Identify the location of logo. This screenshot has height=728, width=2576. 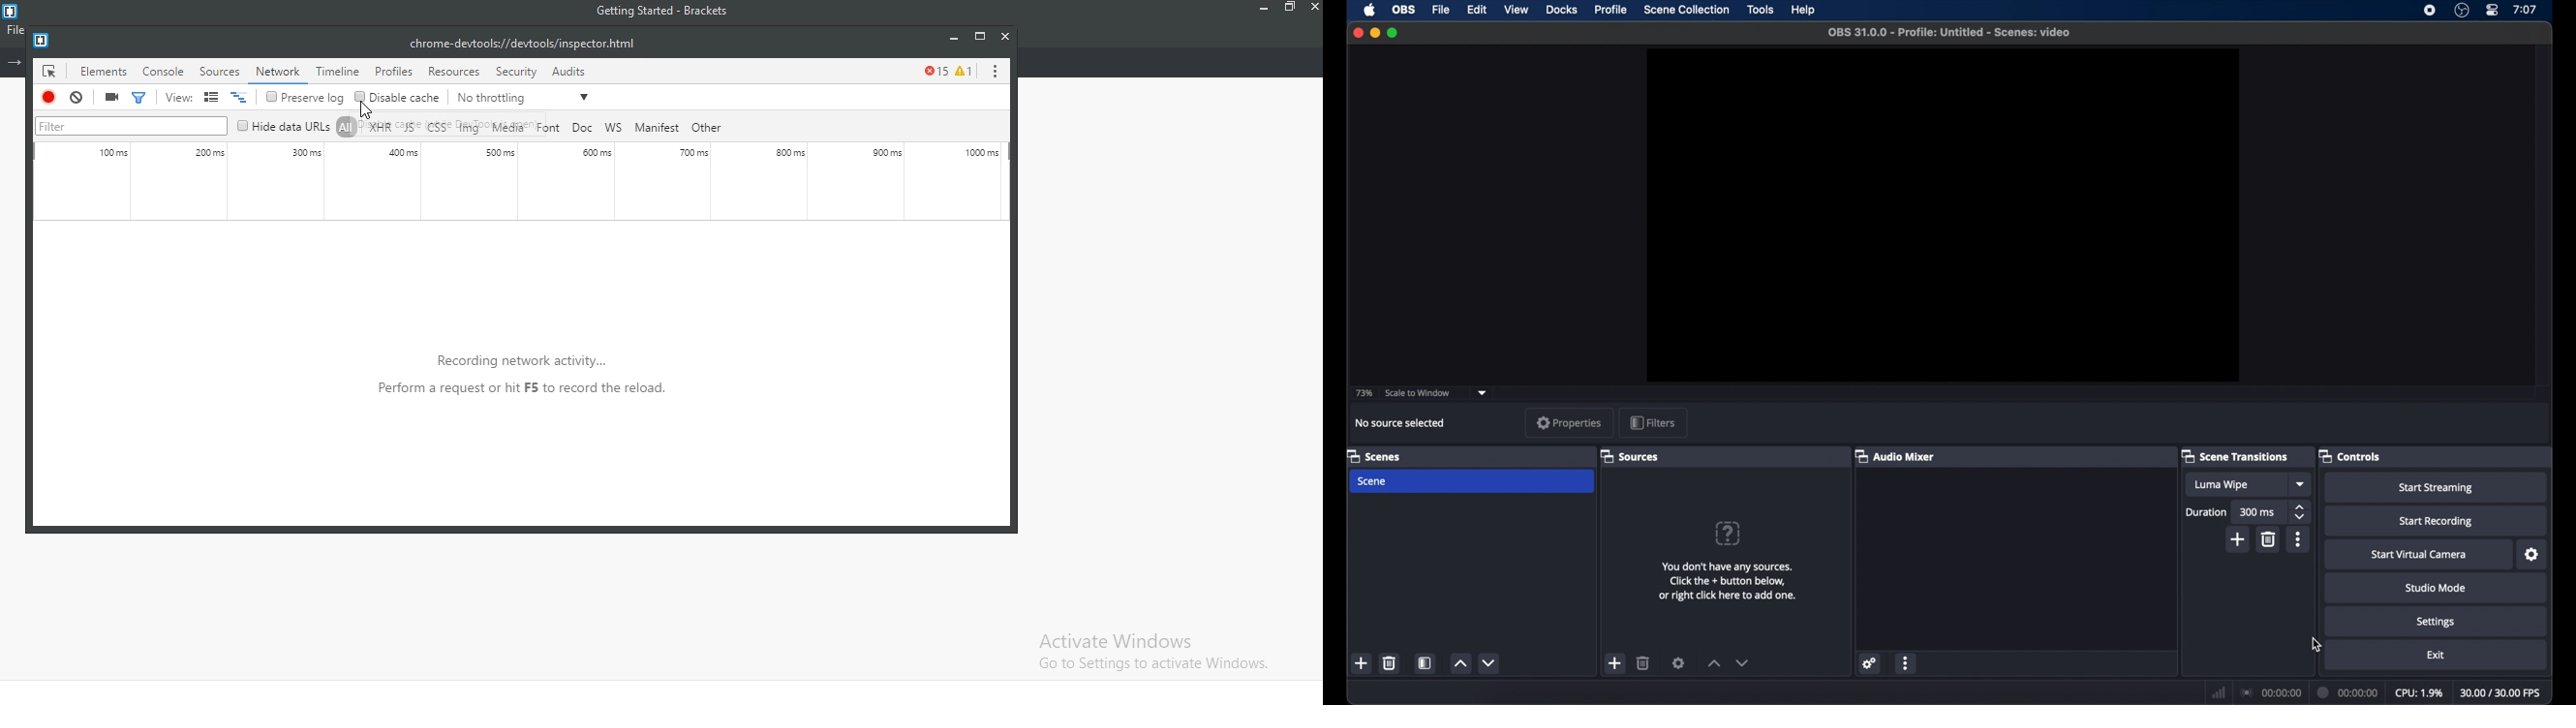
(42, 38).